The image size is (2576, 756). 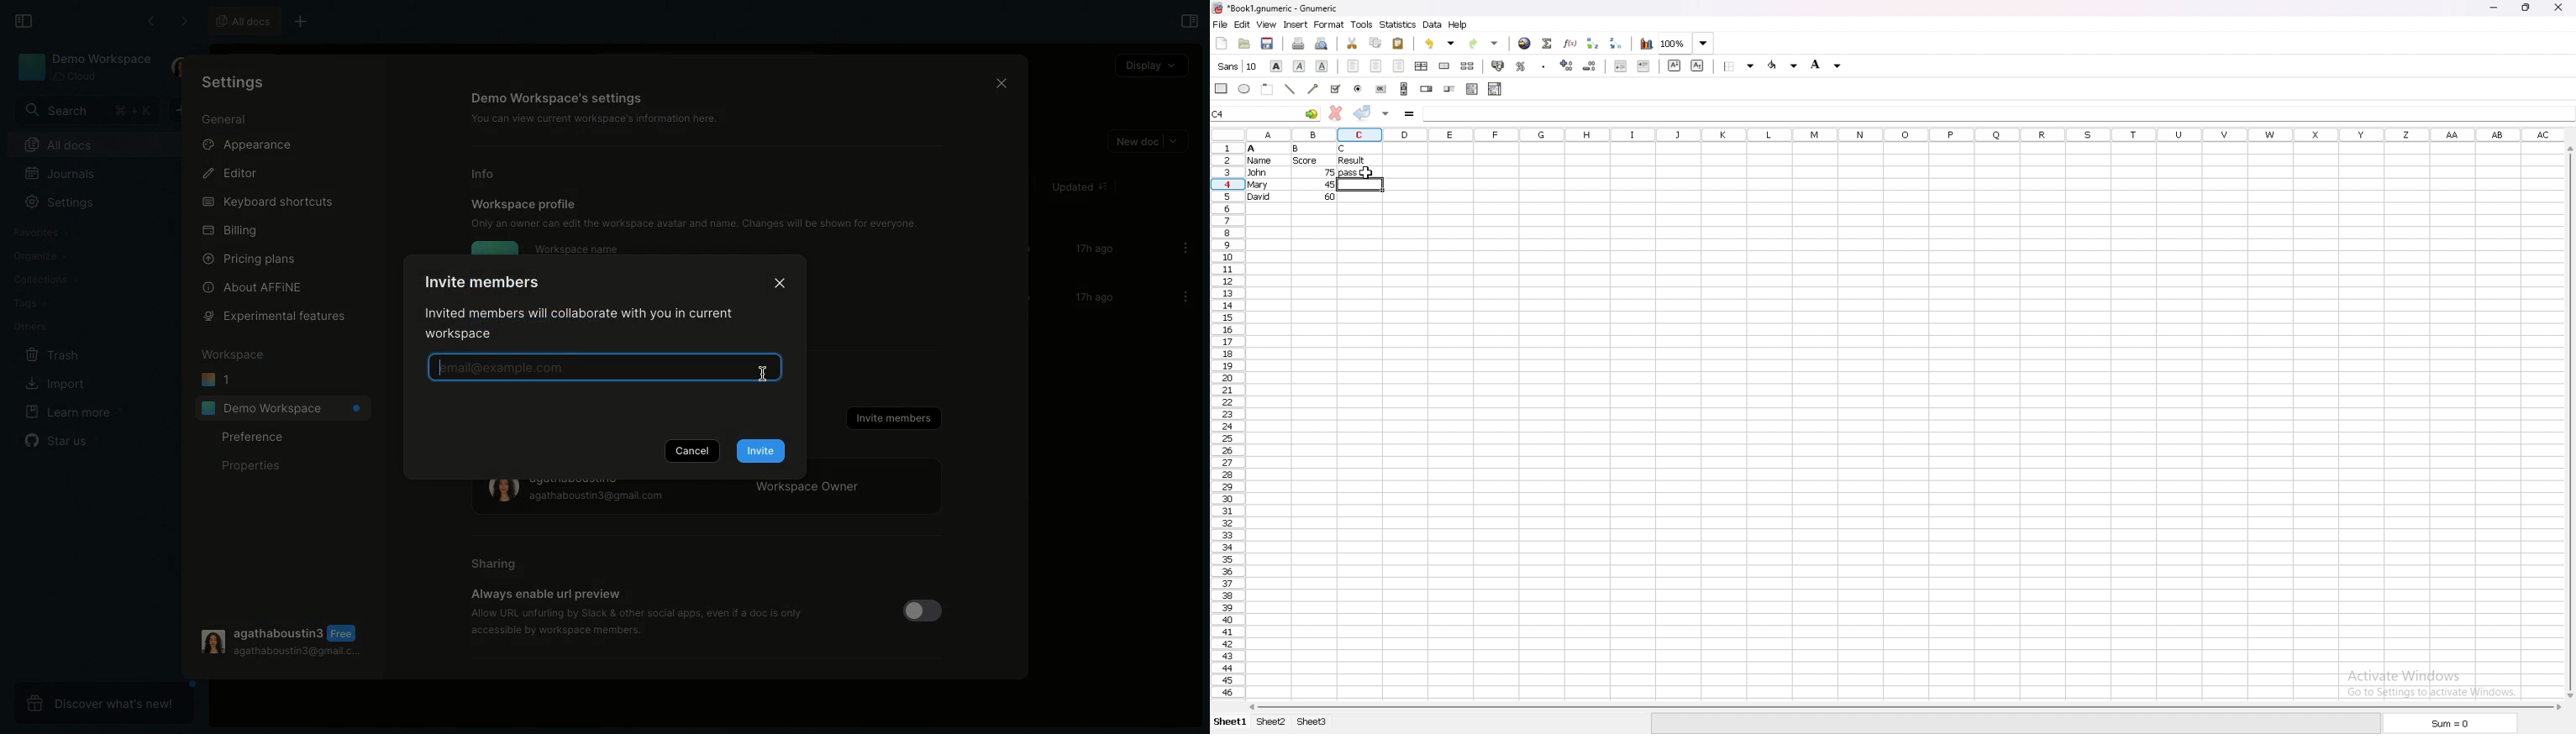 What do you see at coordinates (1299, 44) in the screenshot?
I see `print` at bounding box center [1299, 44].